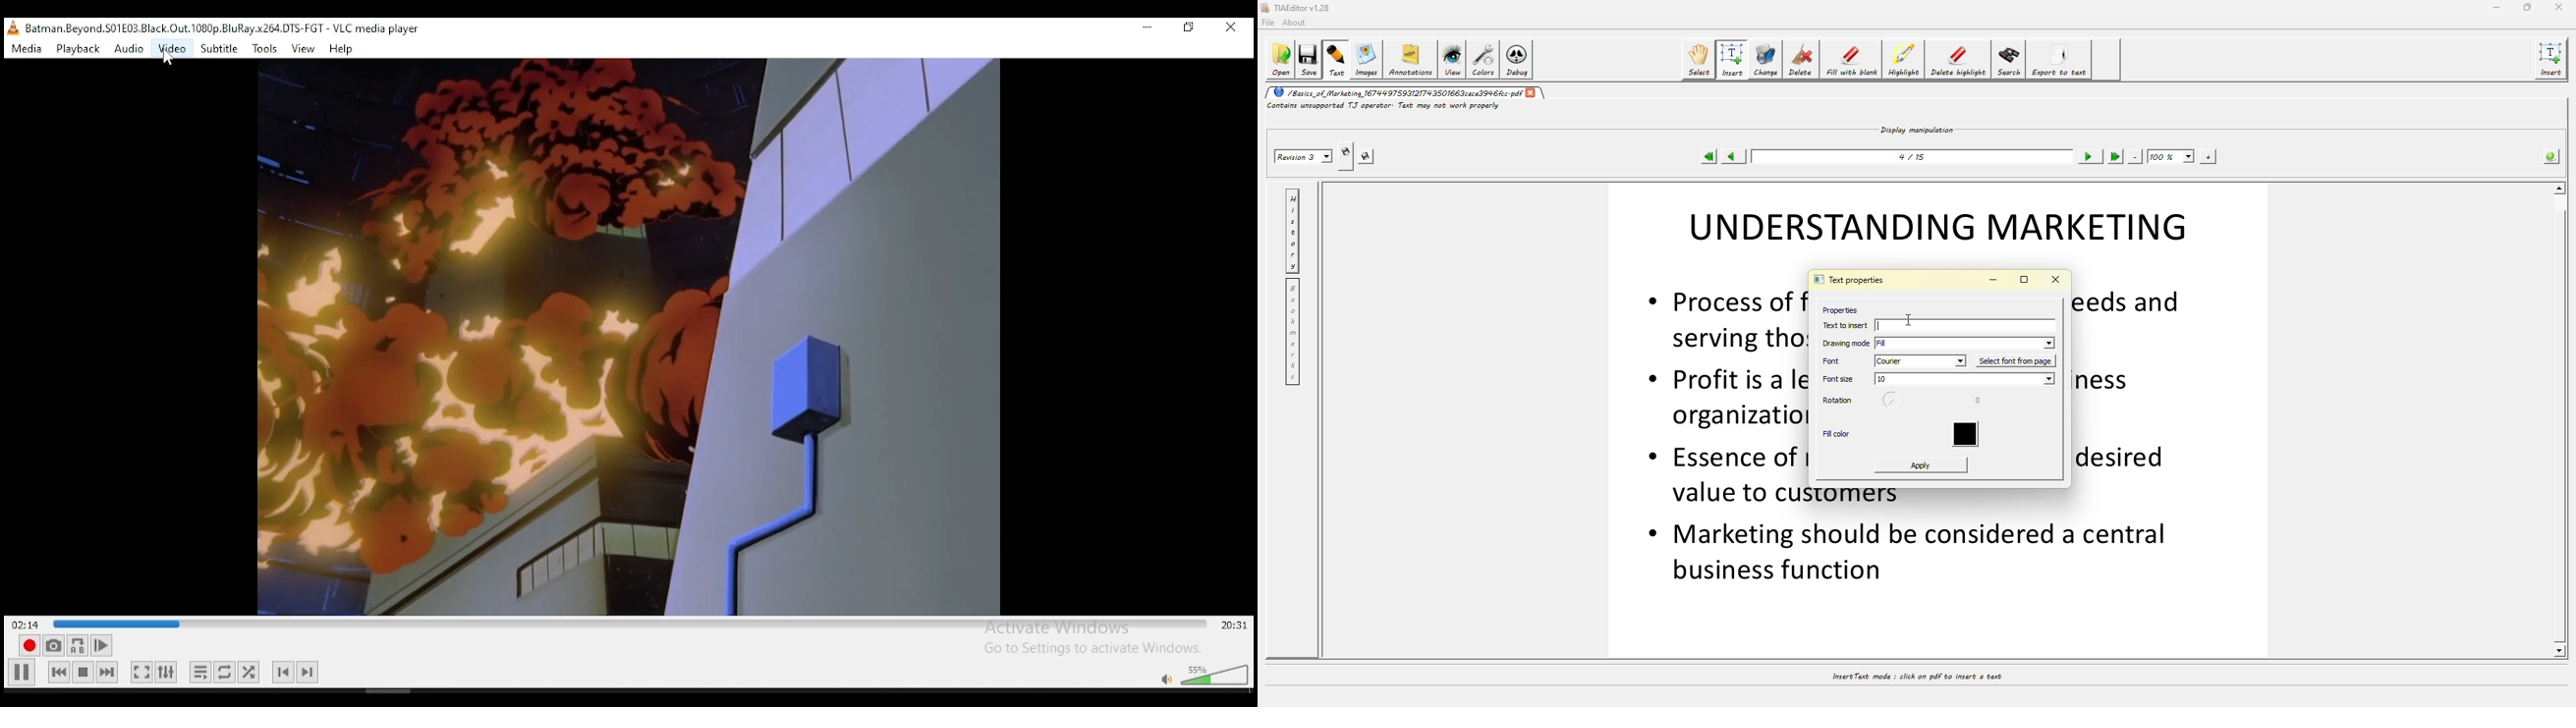 The height and width of the screenshot is (728, 2576). I want to click on minimize, so click(1143, 29).